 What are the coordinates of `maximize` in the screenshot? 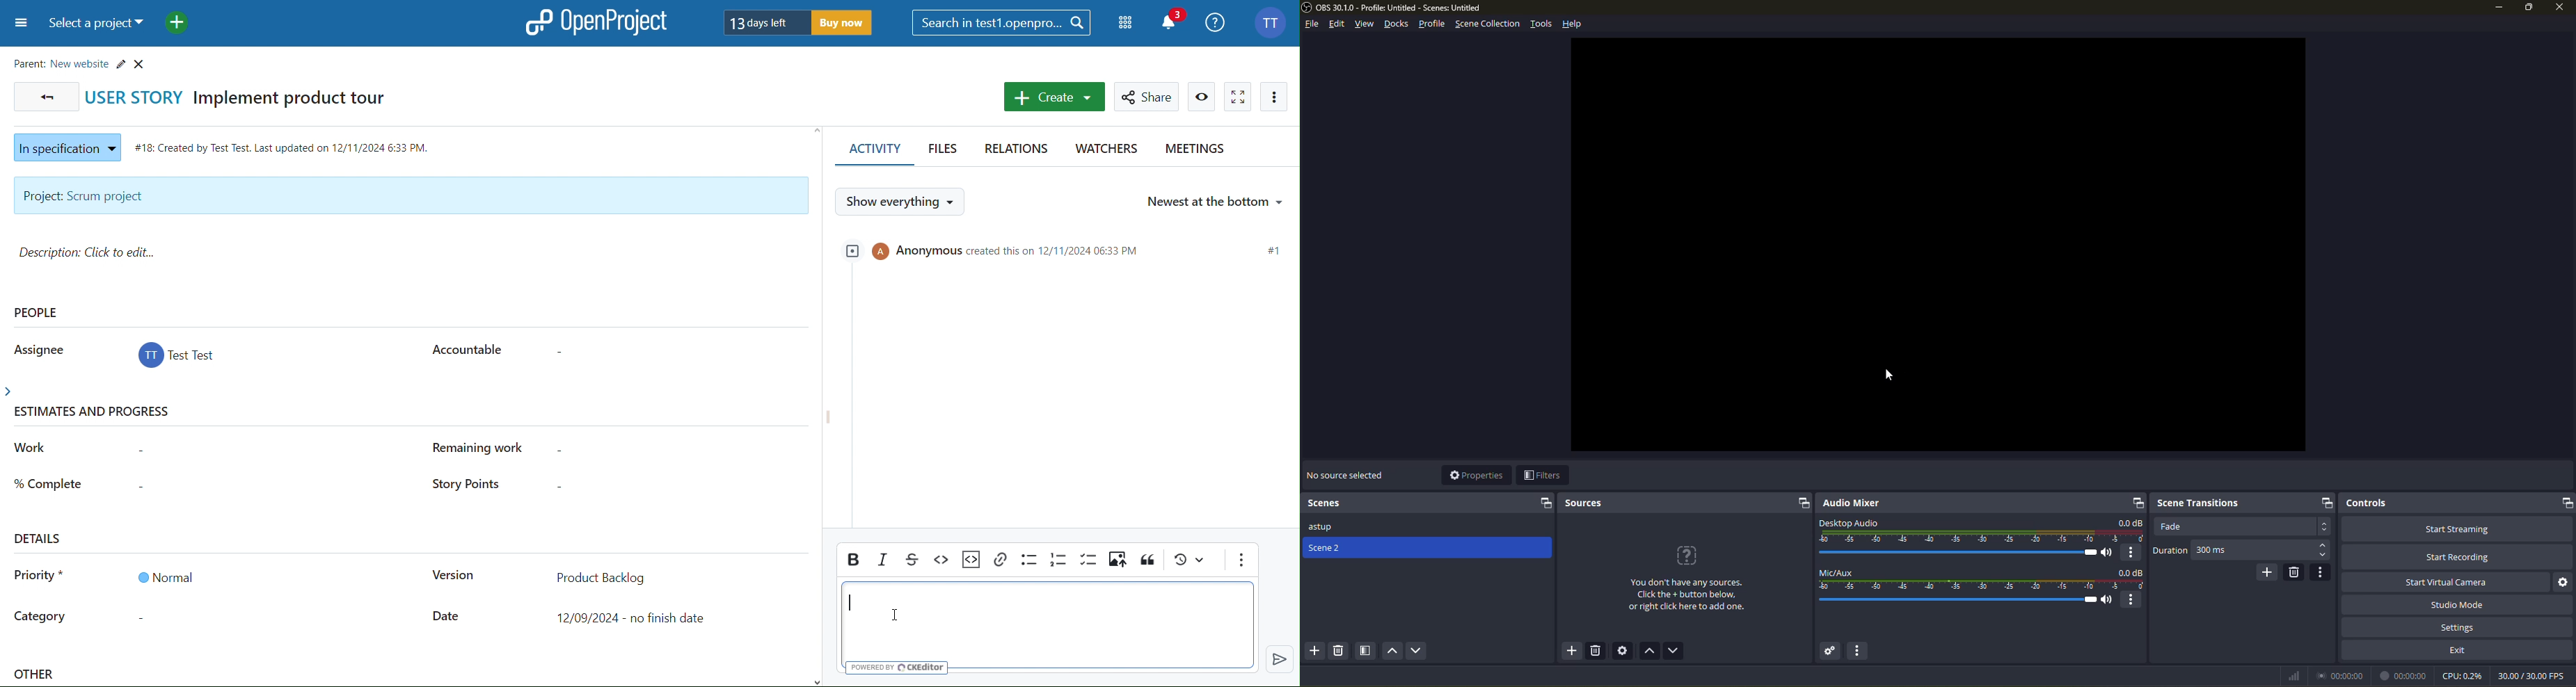 It's located at (2530, 8).